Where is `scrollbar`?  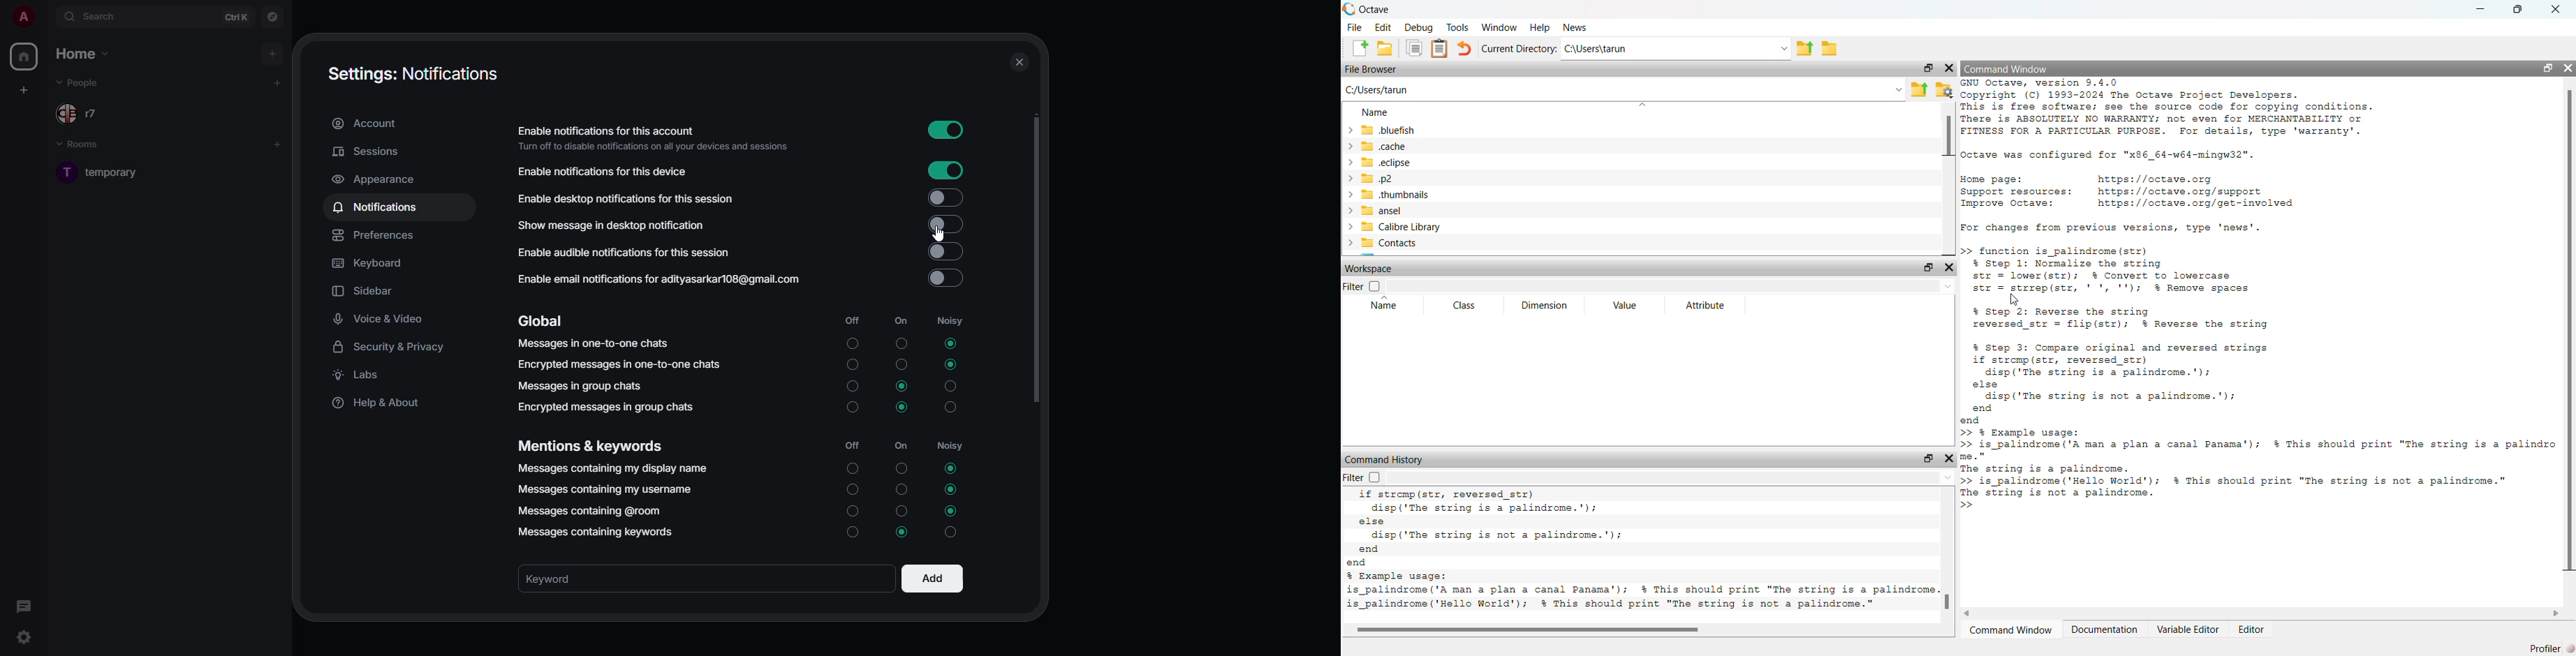
scrollbar is located at coordinates (2569, 335).